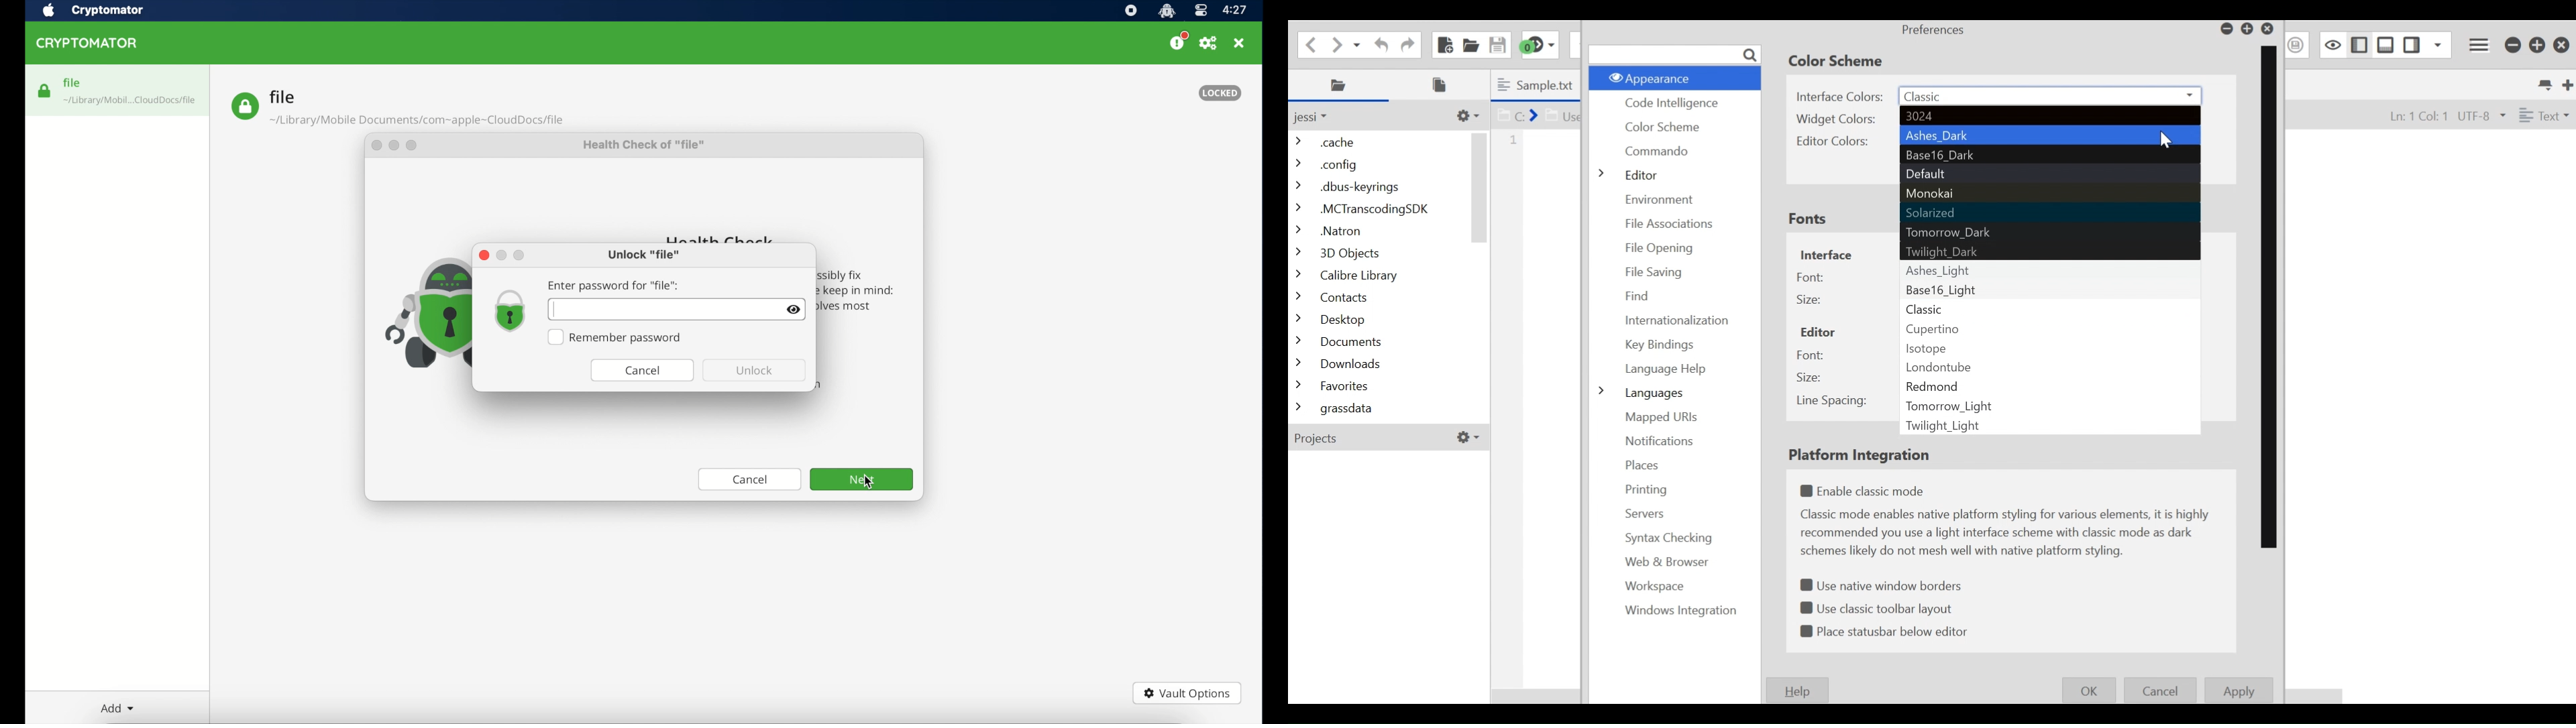 This screenshot has height=728, width=2576. Describe the element at coordinates (2050, 365) in the screenshot. I see `londontube` at that location.